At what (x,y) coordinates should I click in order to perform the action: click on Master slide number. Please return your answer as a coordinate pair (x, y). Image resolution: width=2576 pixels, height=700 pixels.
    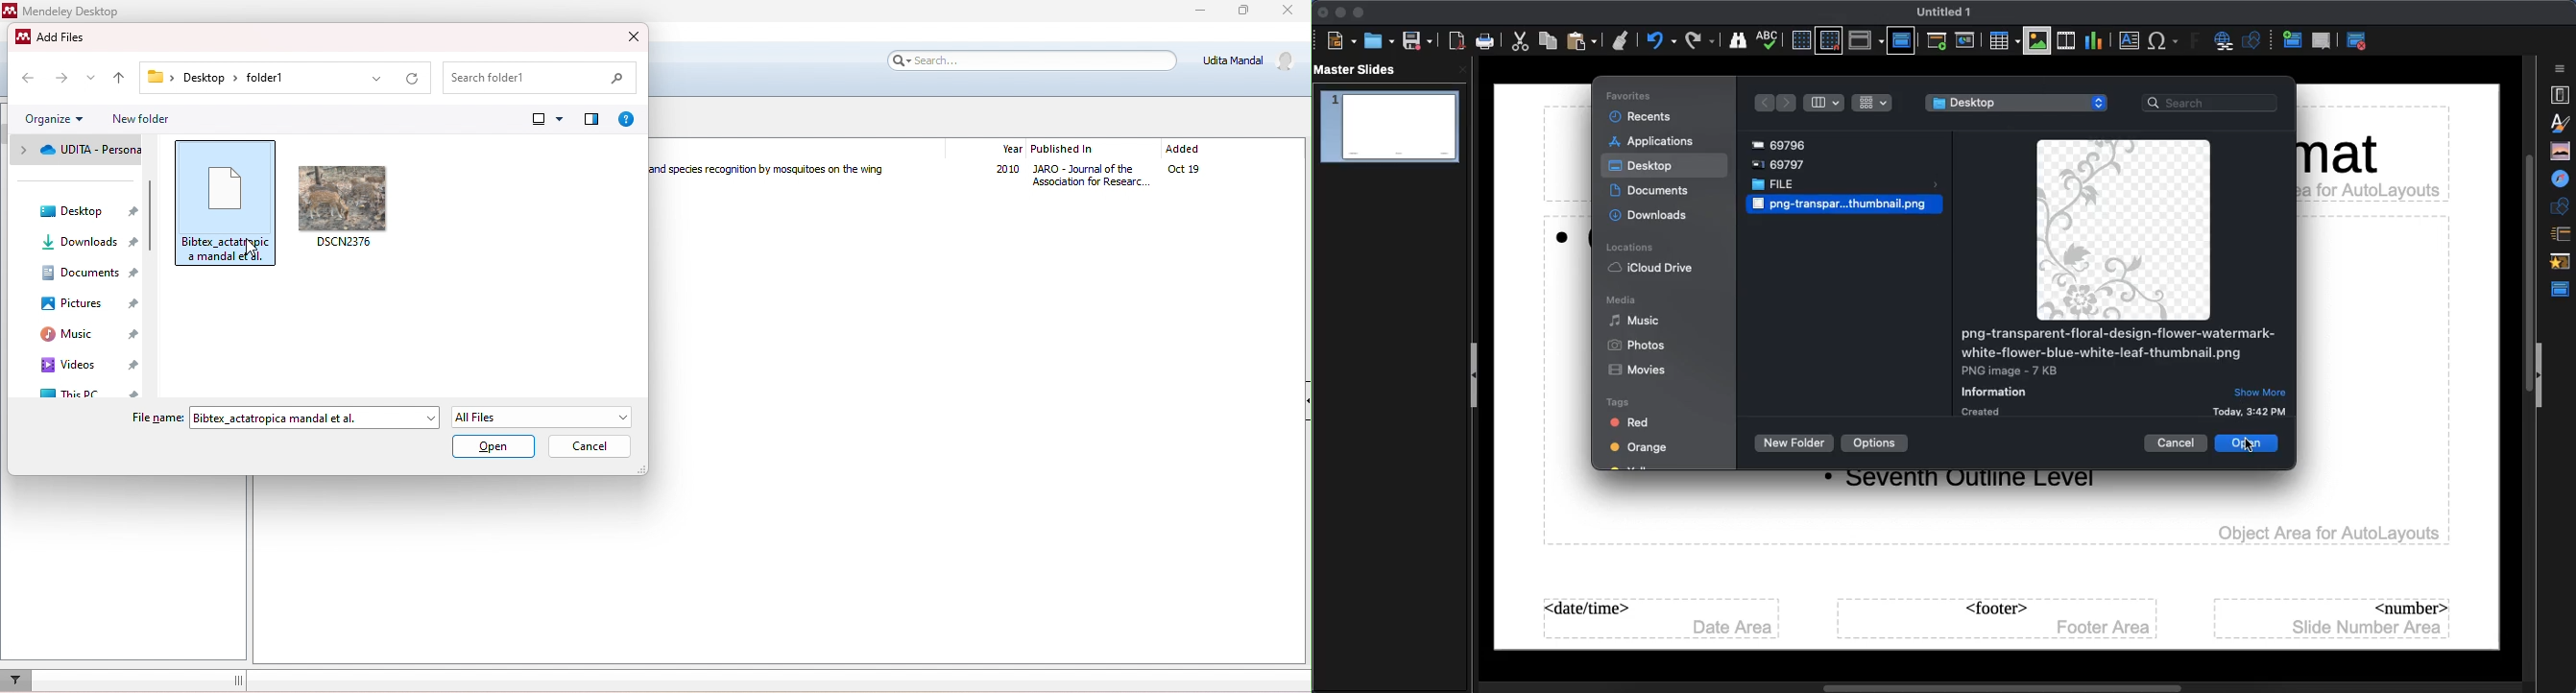
    Looking at the image, I should click on (2335, 617).